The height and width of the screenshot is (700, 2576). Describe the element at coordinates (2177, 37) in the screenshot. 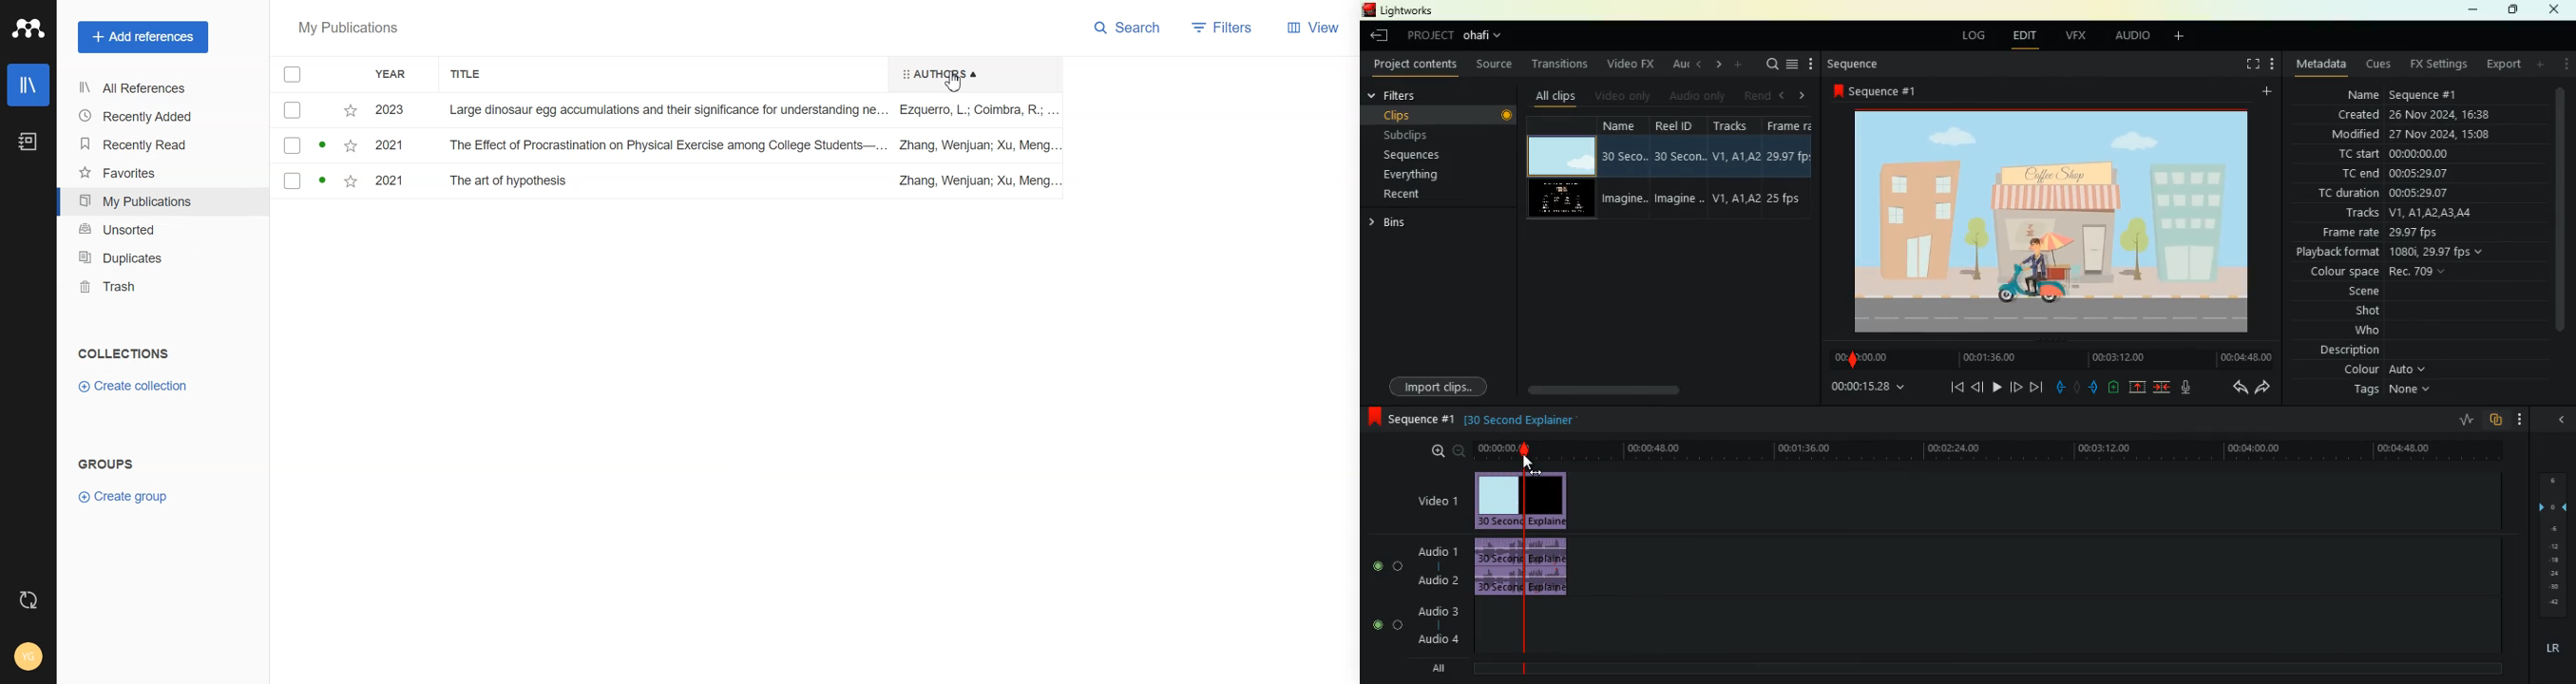

I see `add` at that location.